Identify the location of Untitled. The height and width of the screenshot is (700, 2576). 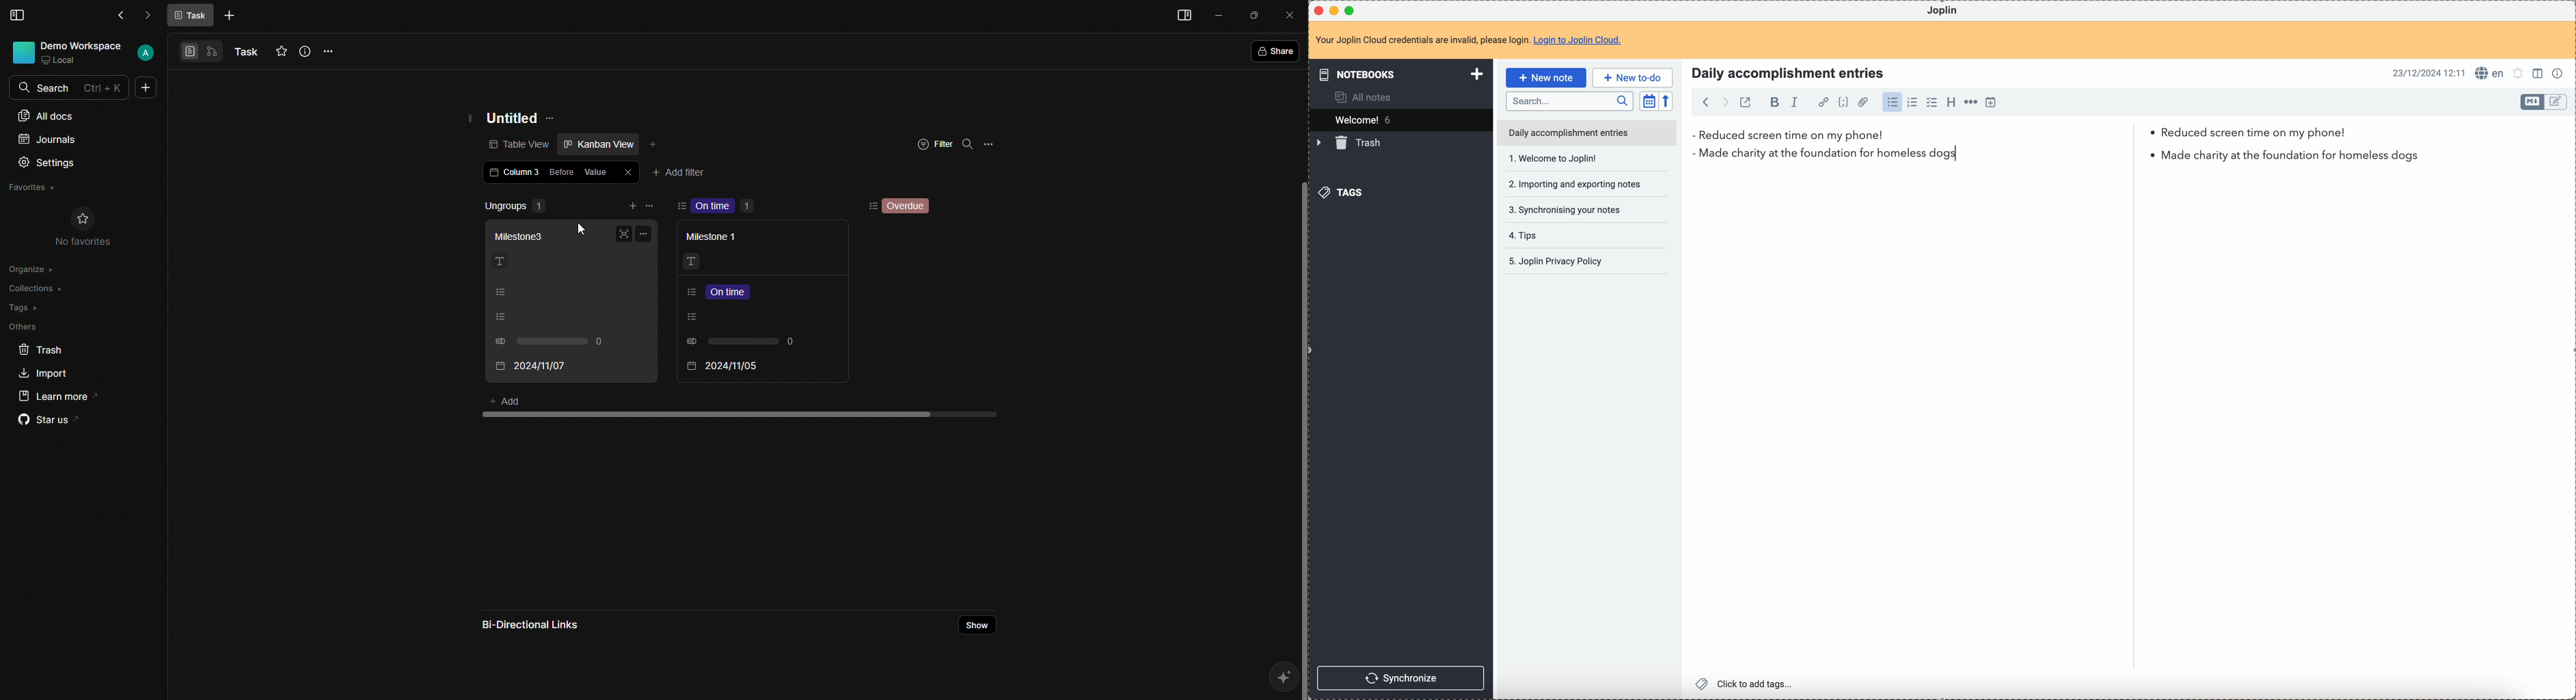
(513, 116).